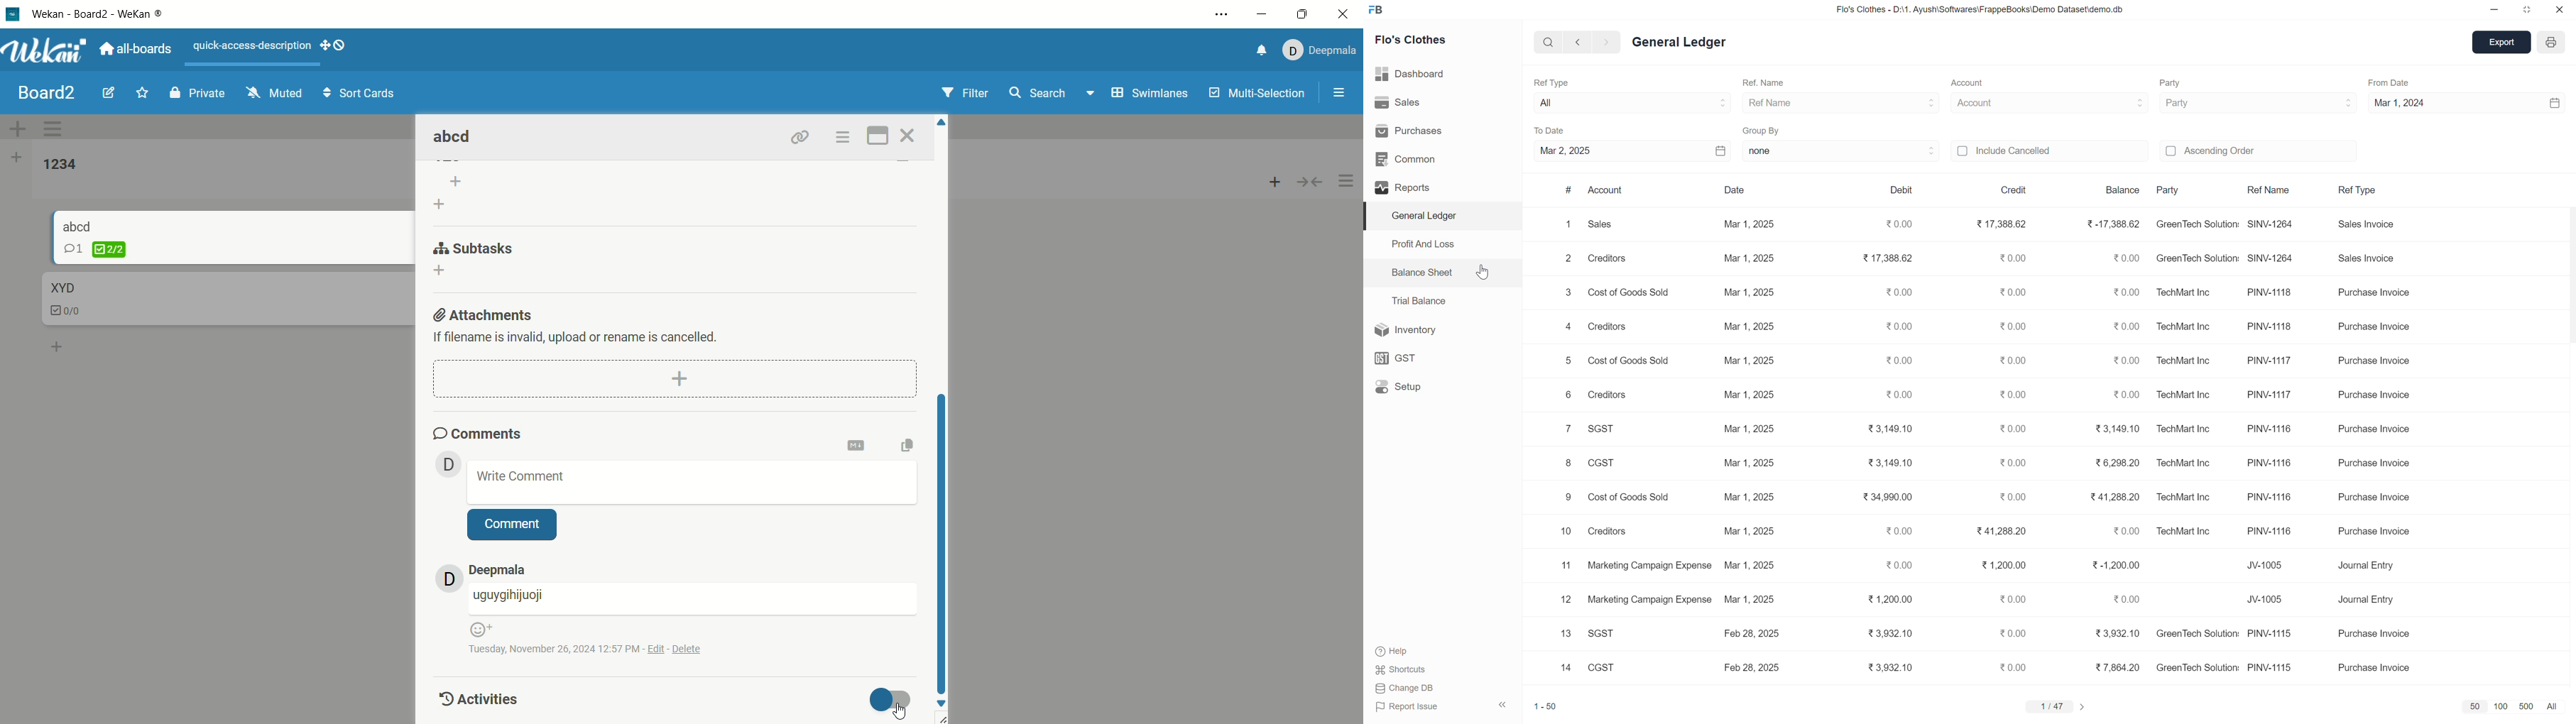 This screenshot has width=2576, height=728. I want to click on 0.00, so click(2012, 428).